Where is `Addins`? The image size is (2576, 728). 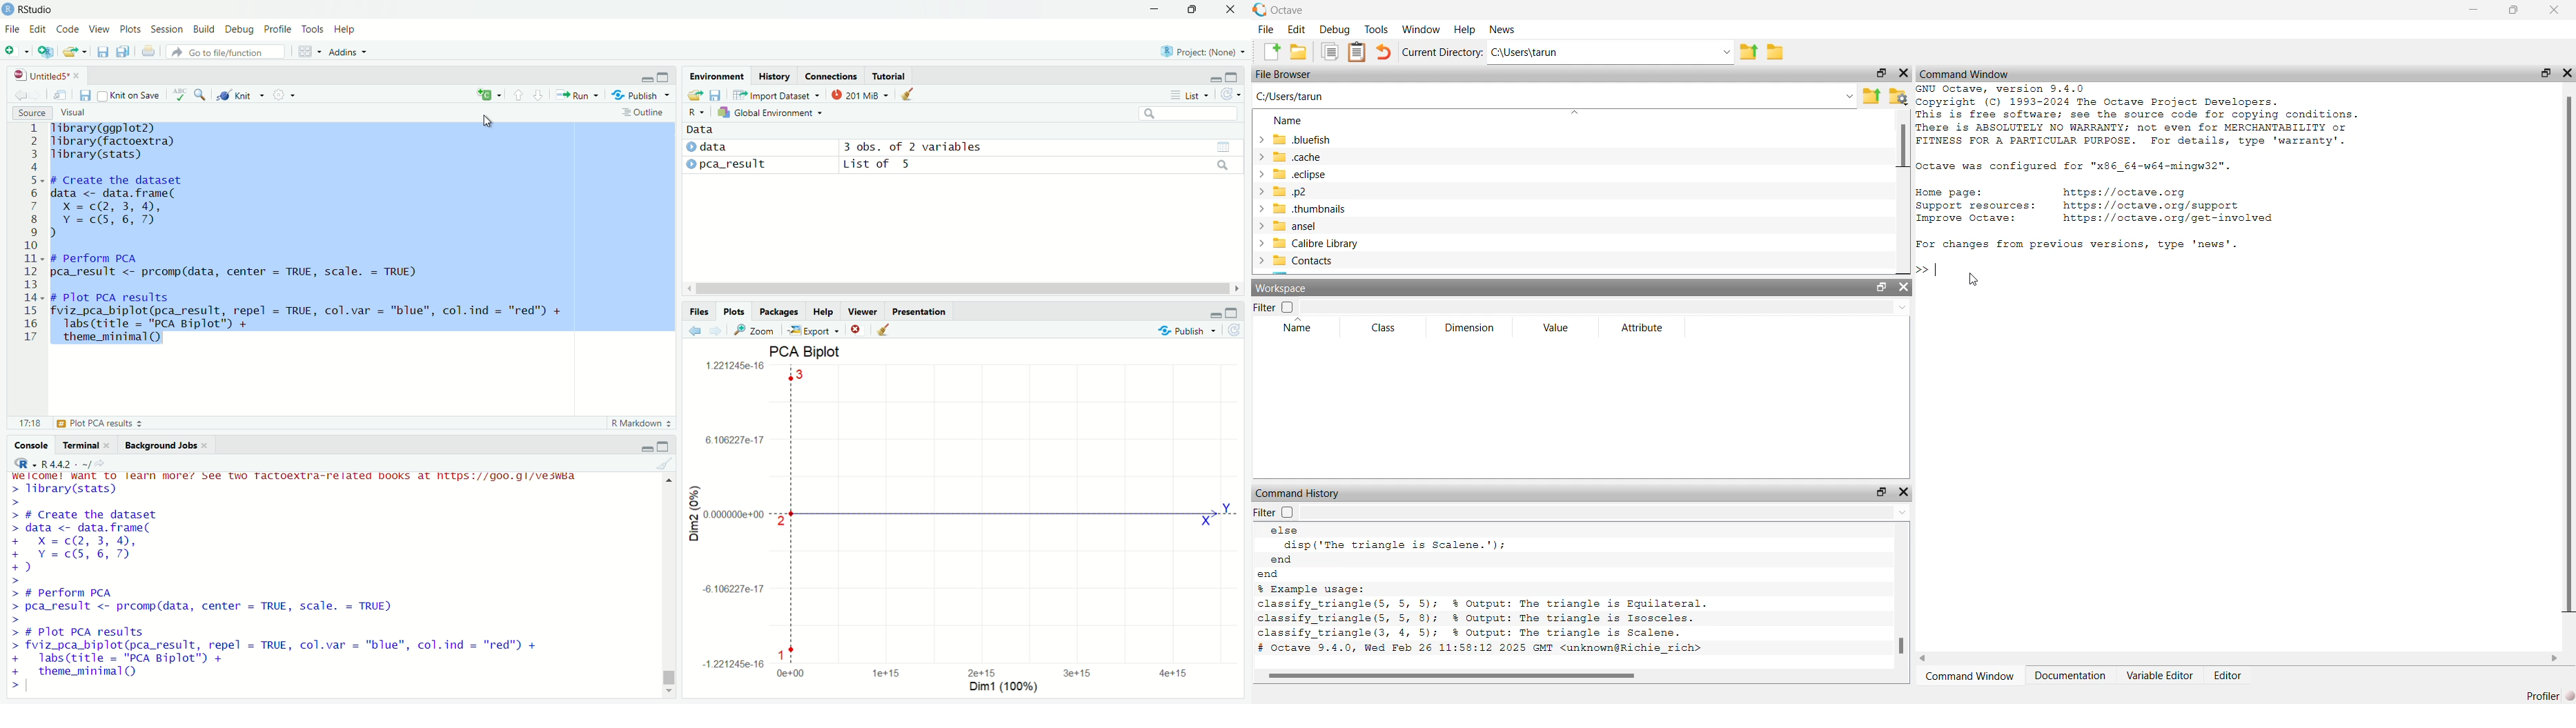 Addins is located at coordinates (348, 51).